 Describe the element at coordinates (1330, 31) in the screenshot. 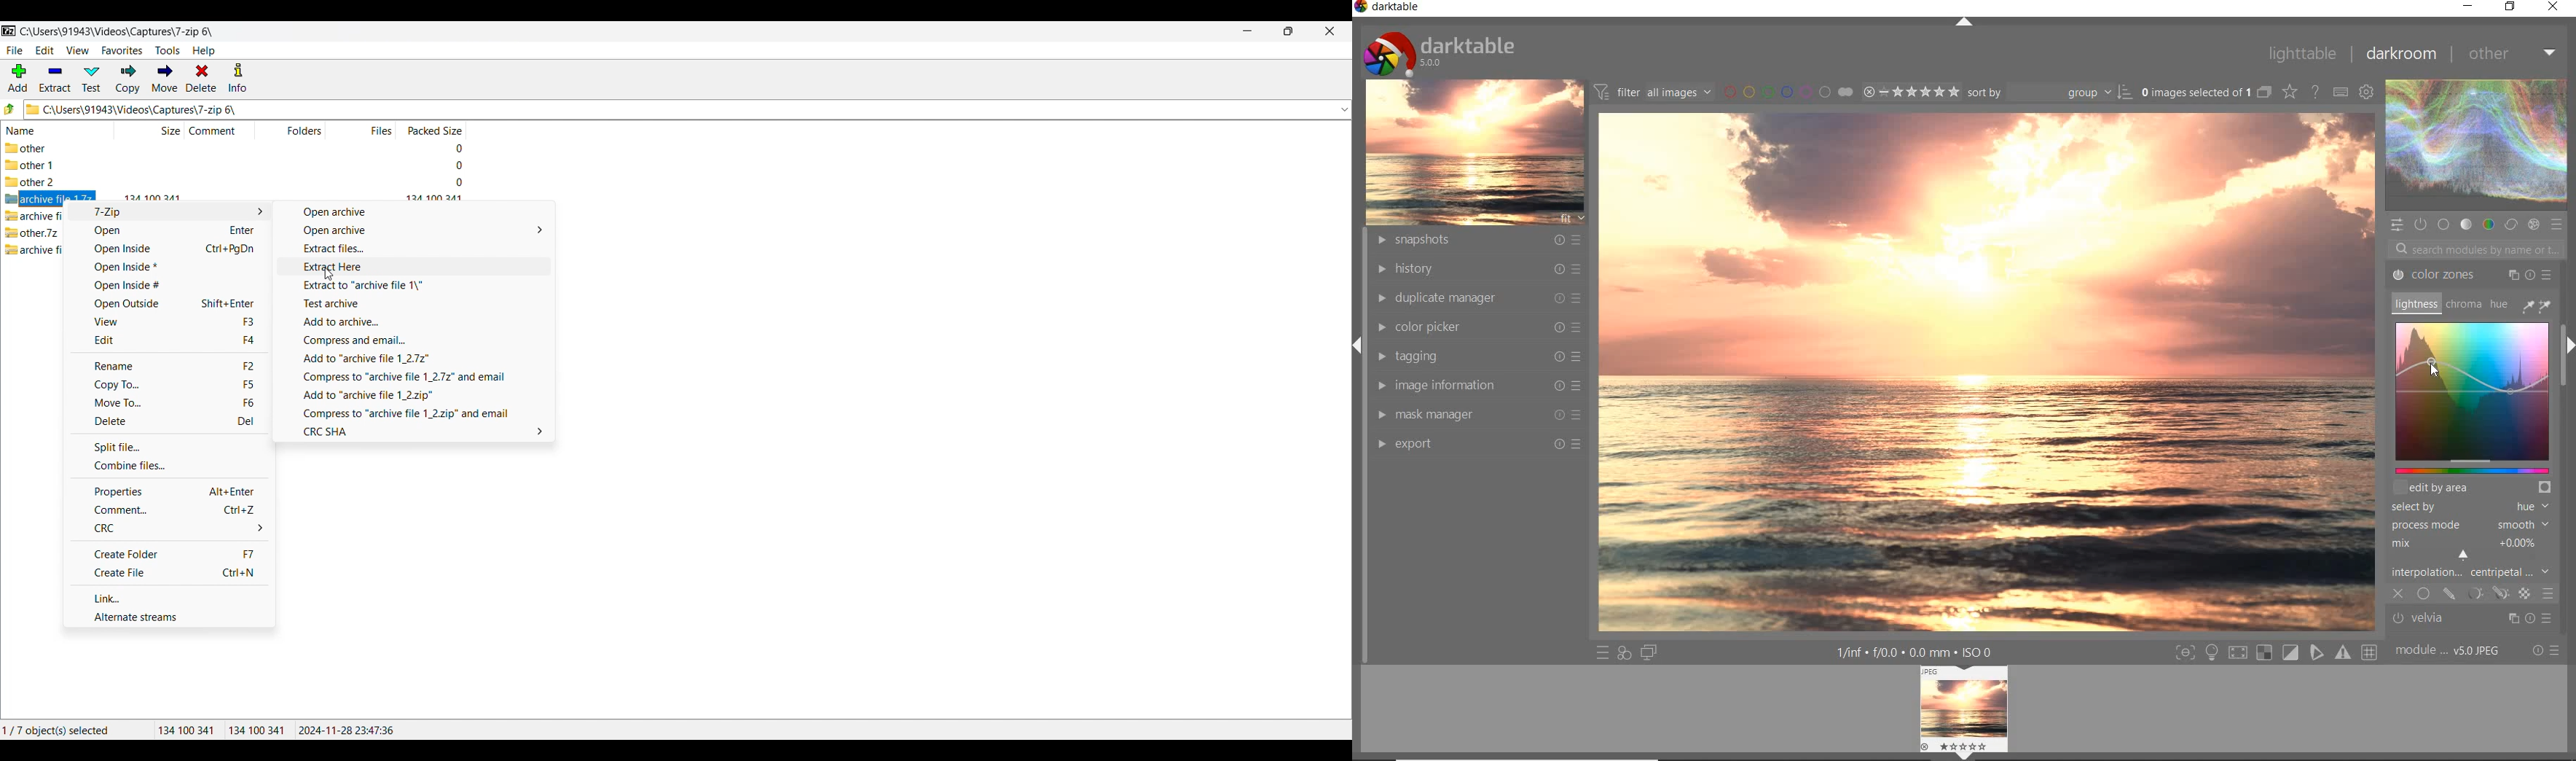

I see `Close interface` at that location.